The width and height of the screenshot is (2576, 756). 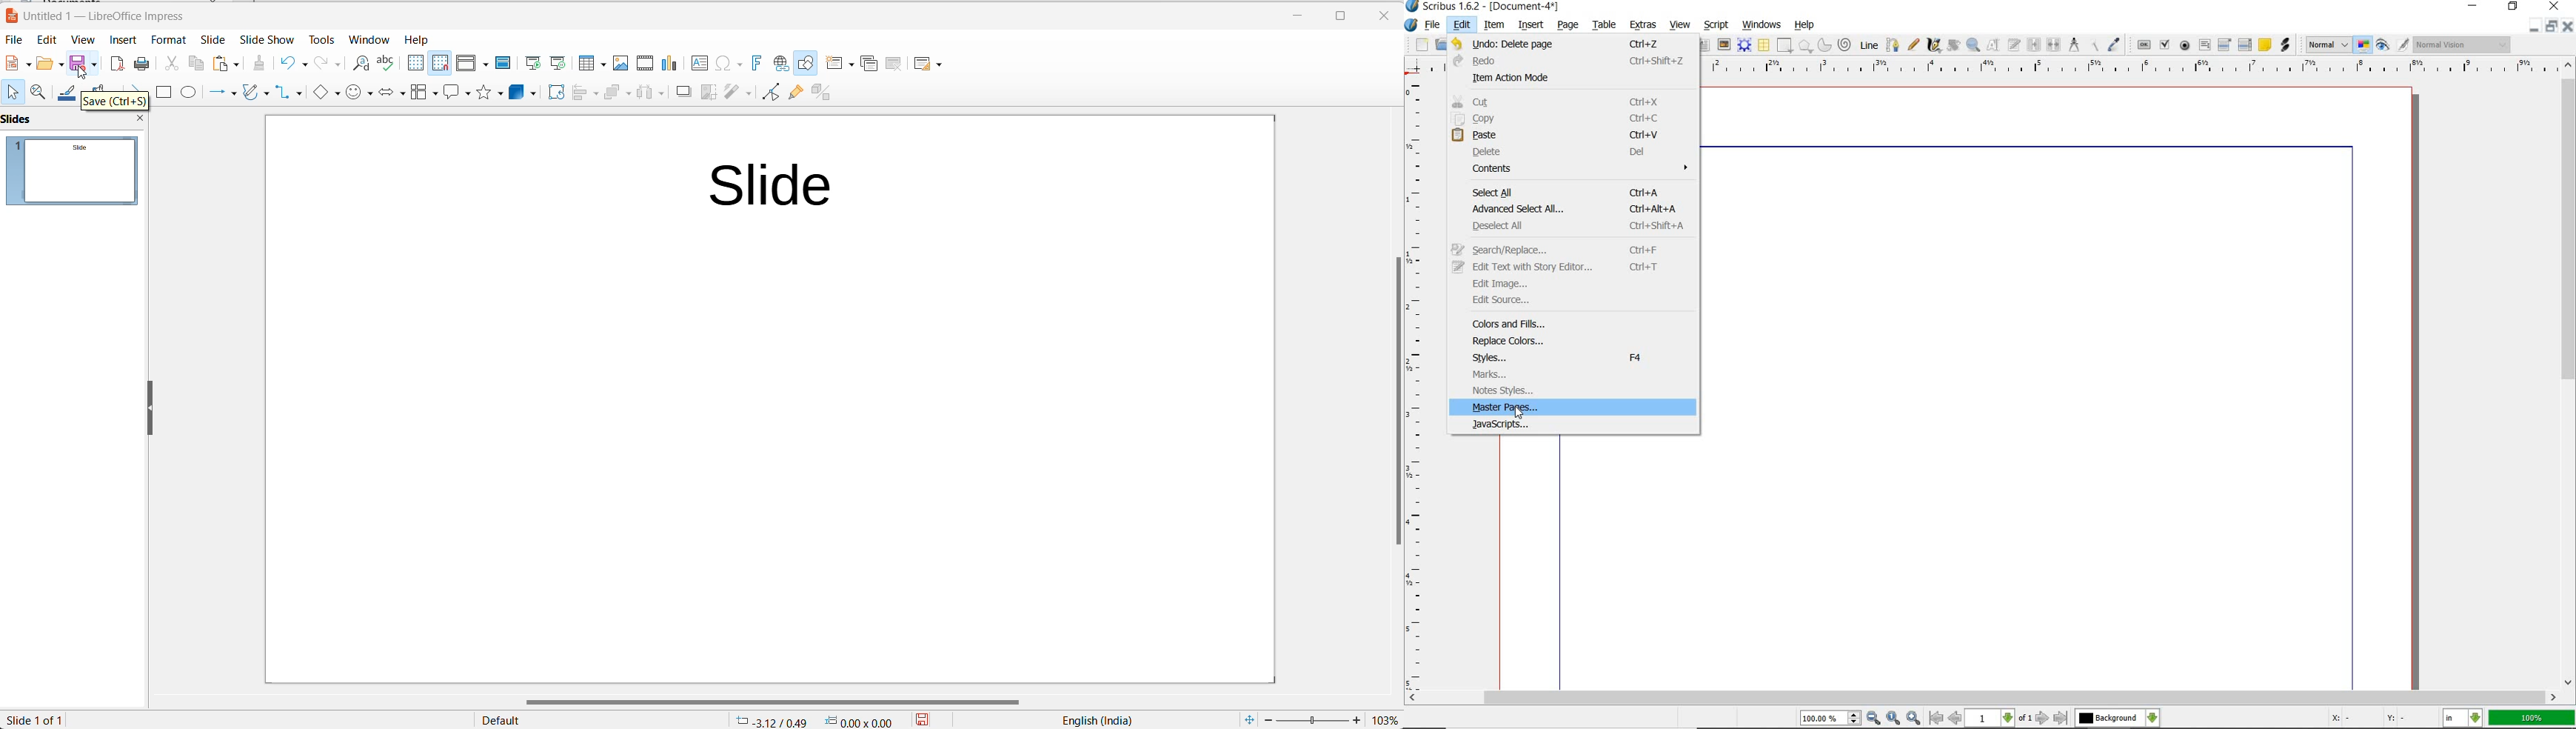 I want to click on current slide, so click(x=767, y=399).